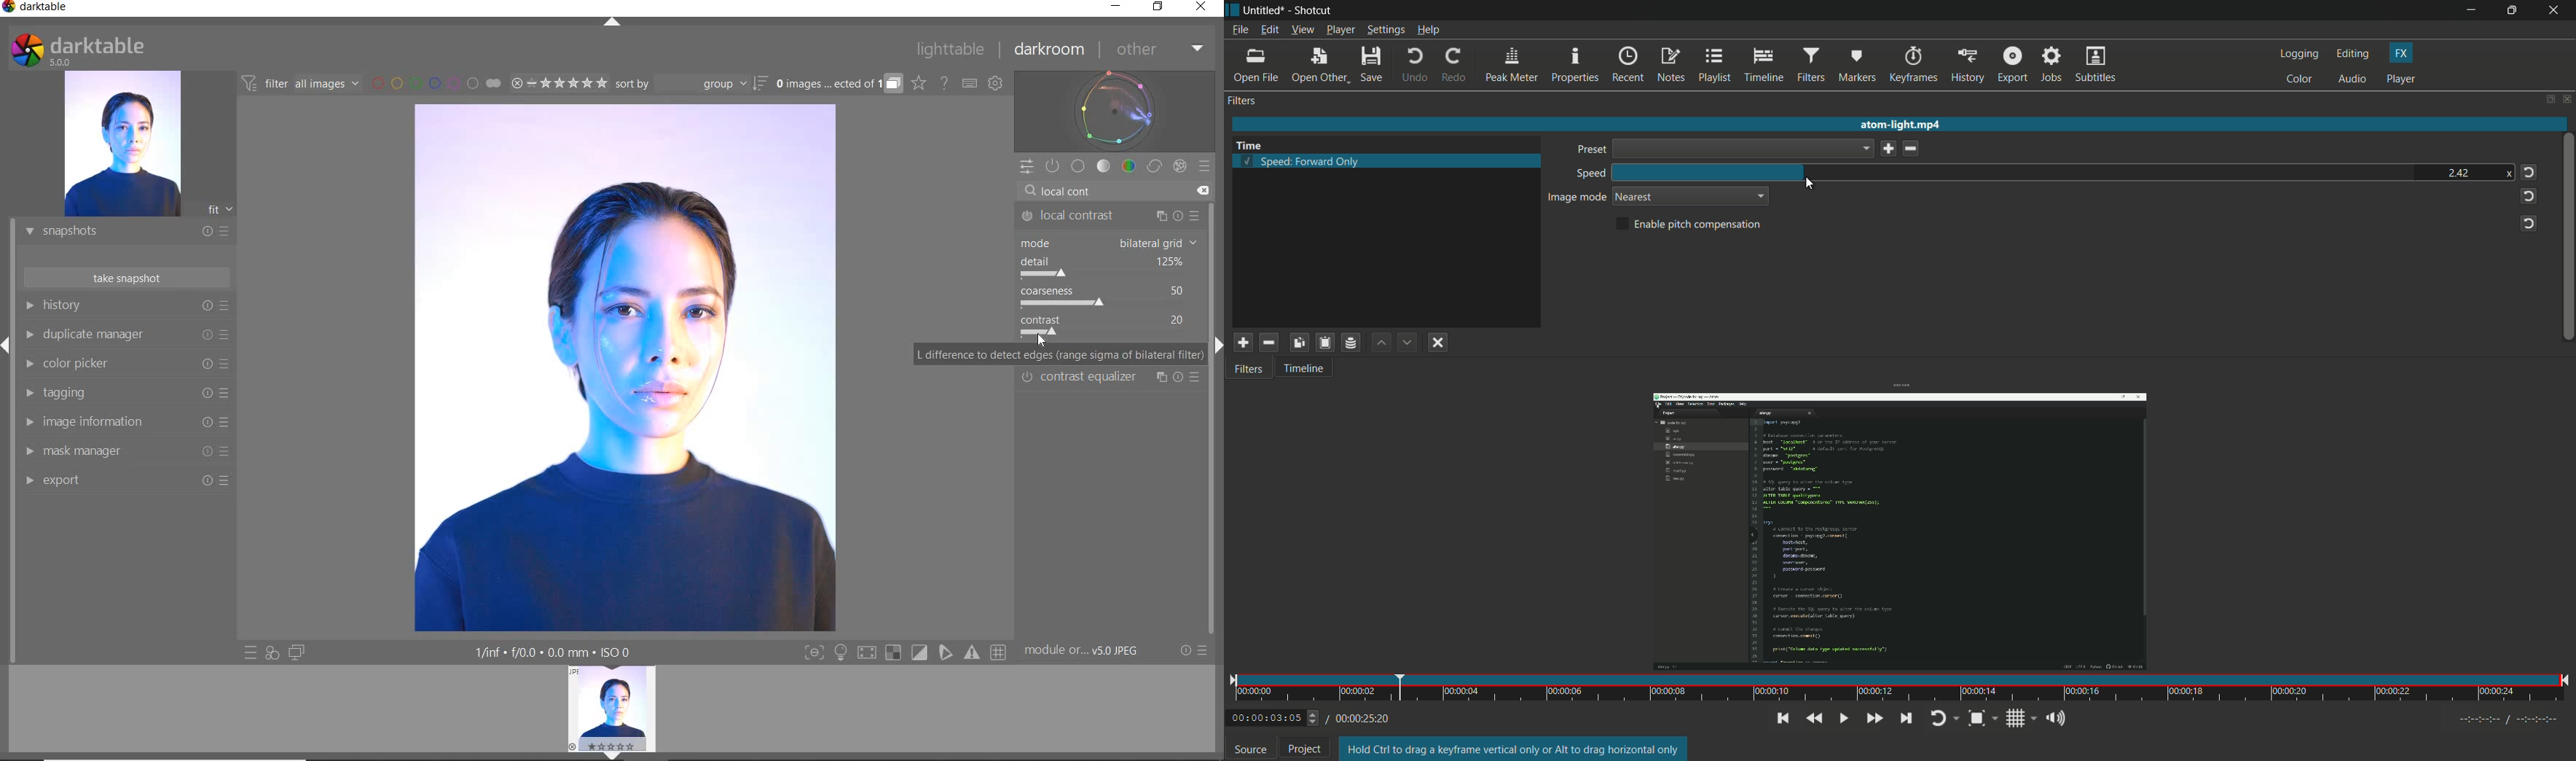 The image size is (2576, 784). Describe the element at coordinates (1244, 101) in the screenshot. I see `filters` at that location.